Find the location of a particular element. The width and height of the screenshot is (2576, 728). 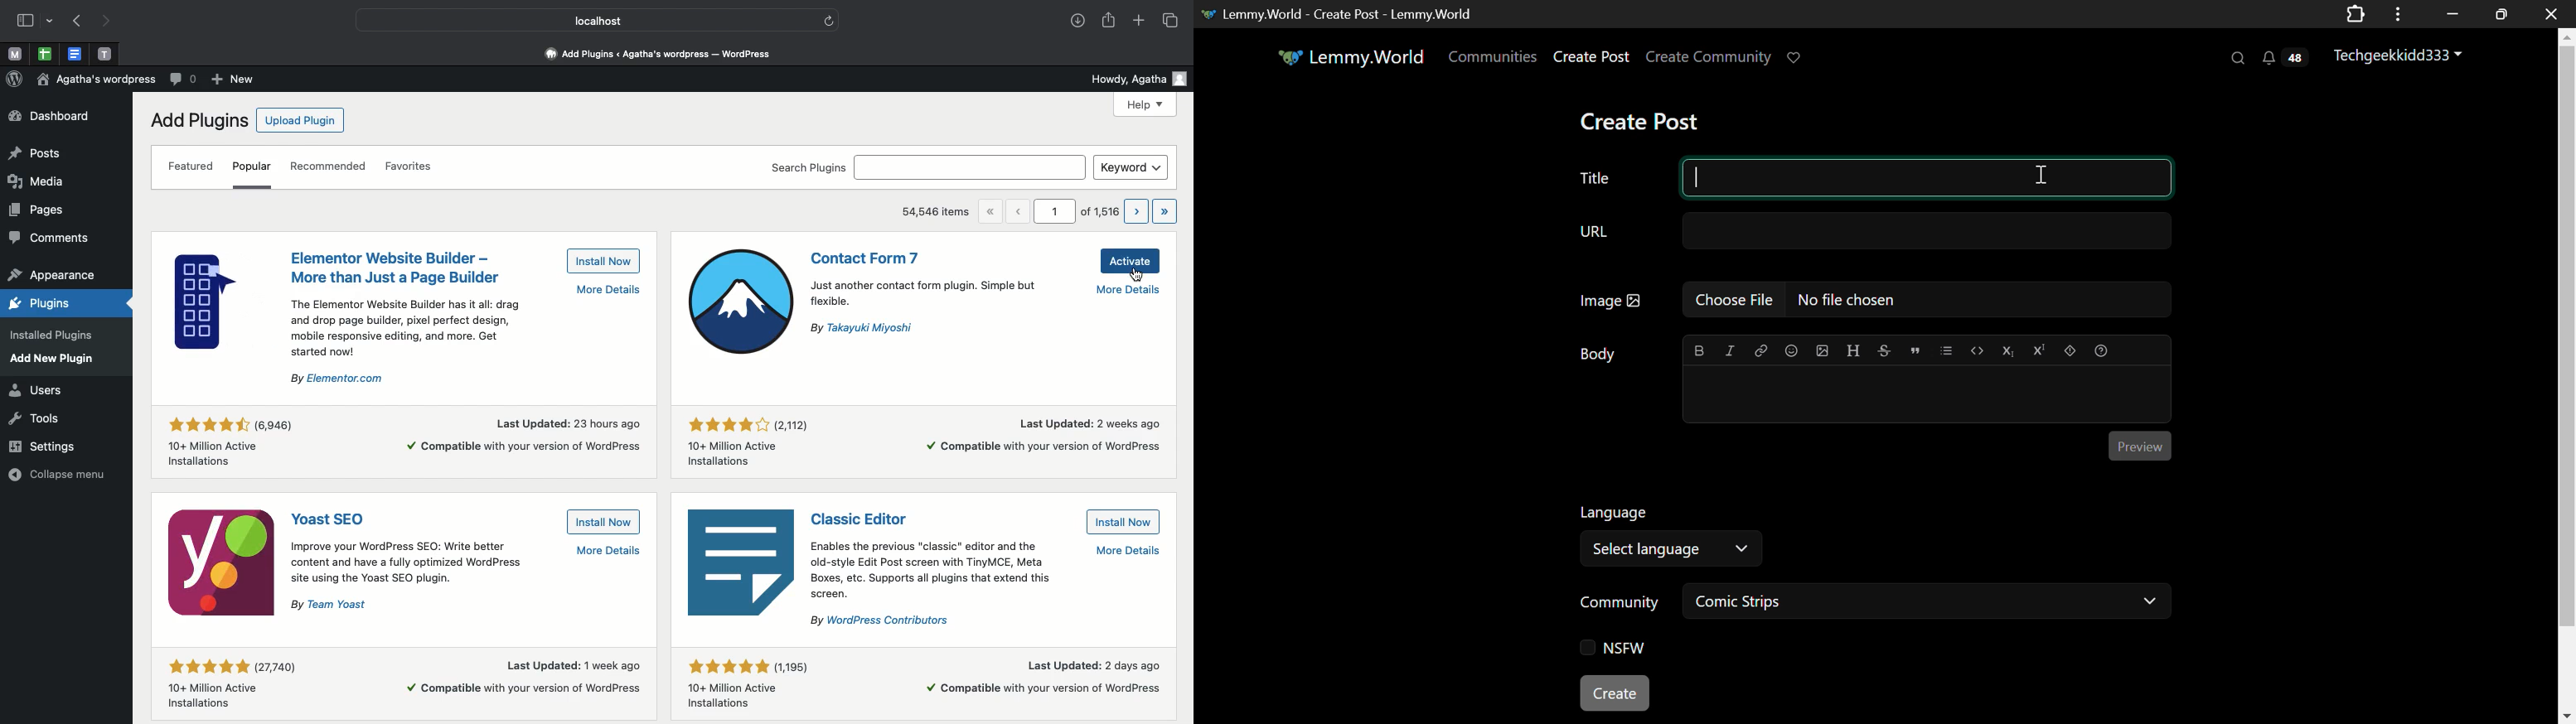

click is located at coordinates (1138, 273).